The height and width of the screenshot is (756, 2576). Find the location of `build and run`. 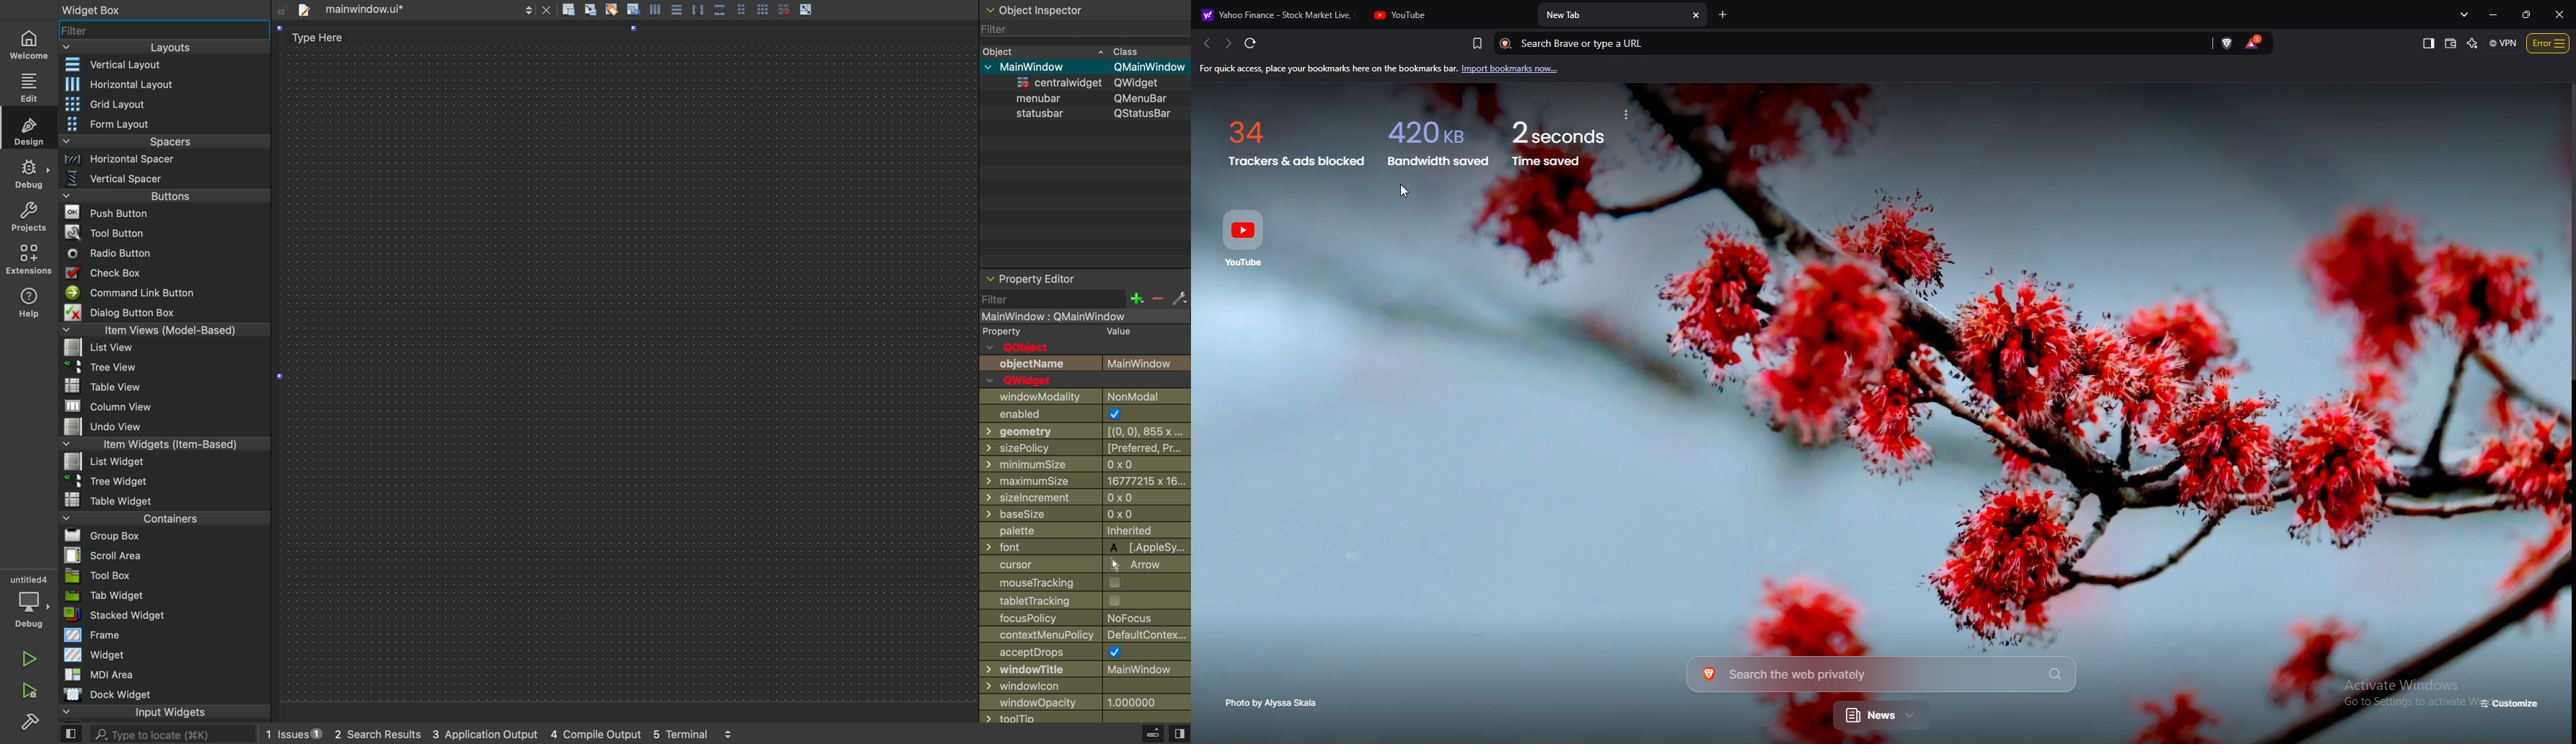

build and run is located at coordinates (28, 690).